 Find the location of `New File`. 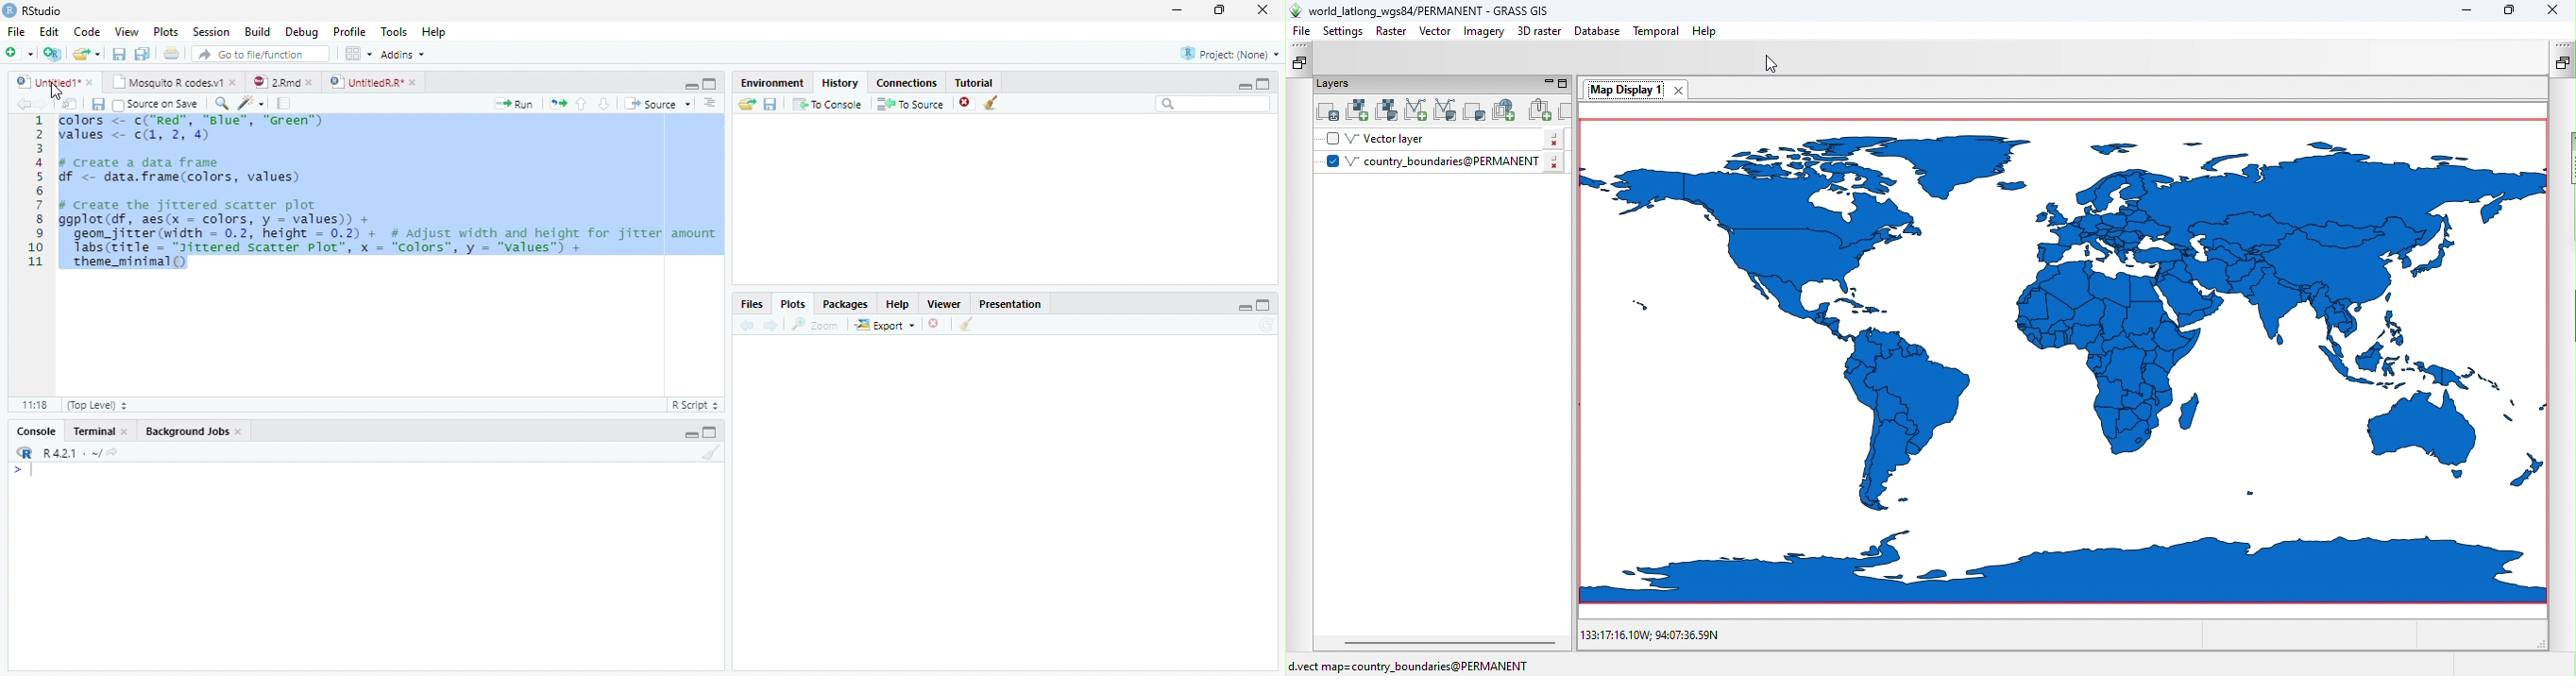

New File is located at coordinates (20, 54).